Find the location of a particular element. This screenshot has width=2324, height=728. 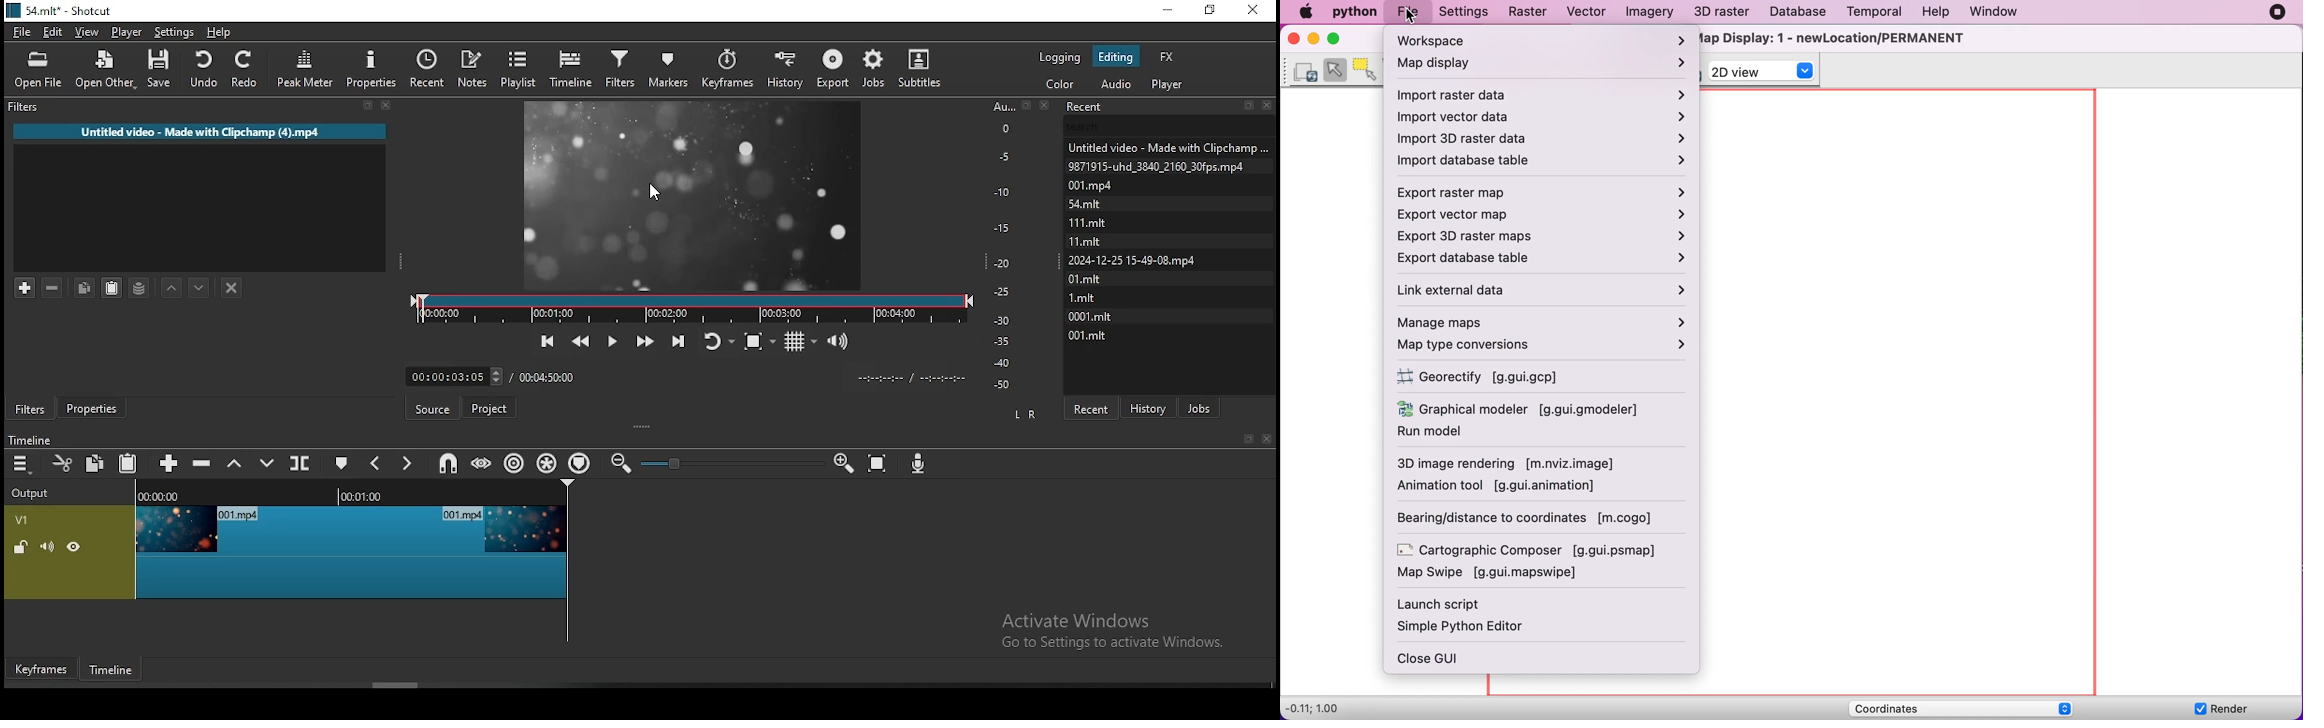

toggle grid display on the player is located at coordinates (802, 342).